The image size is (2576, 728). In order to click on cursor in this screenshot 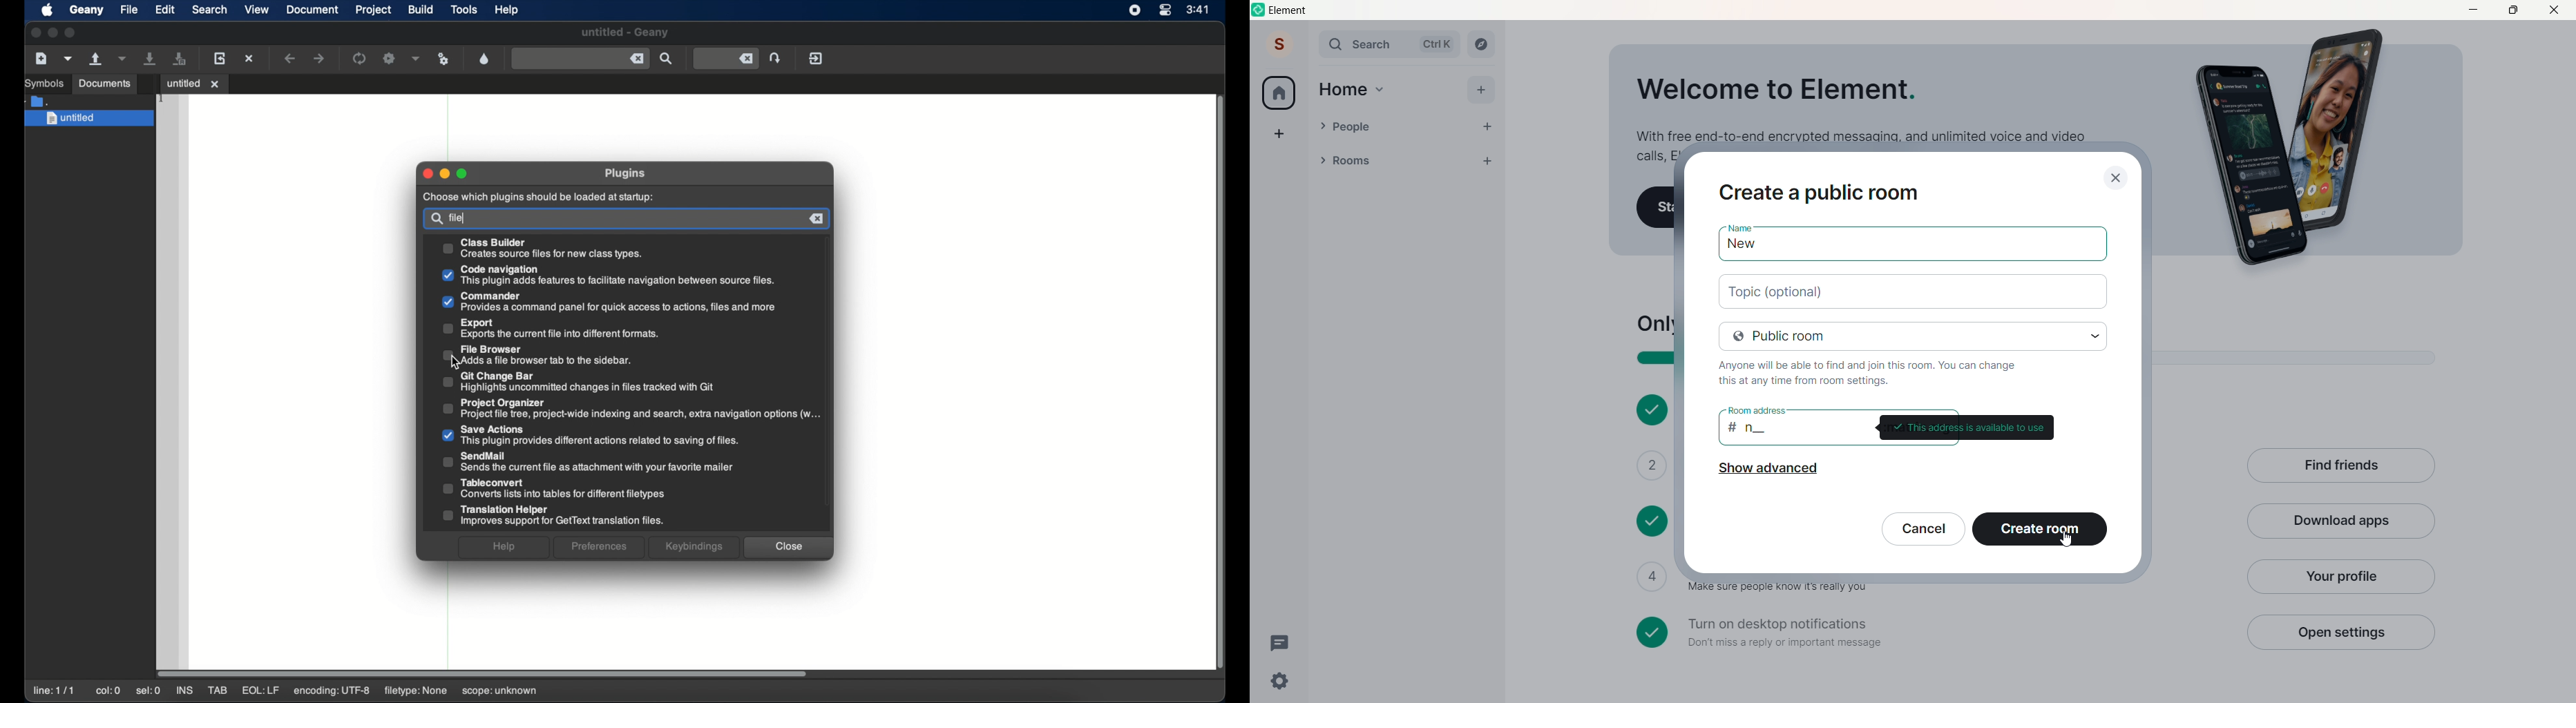, I will do `click(2067, 538)`.